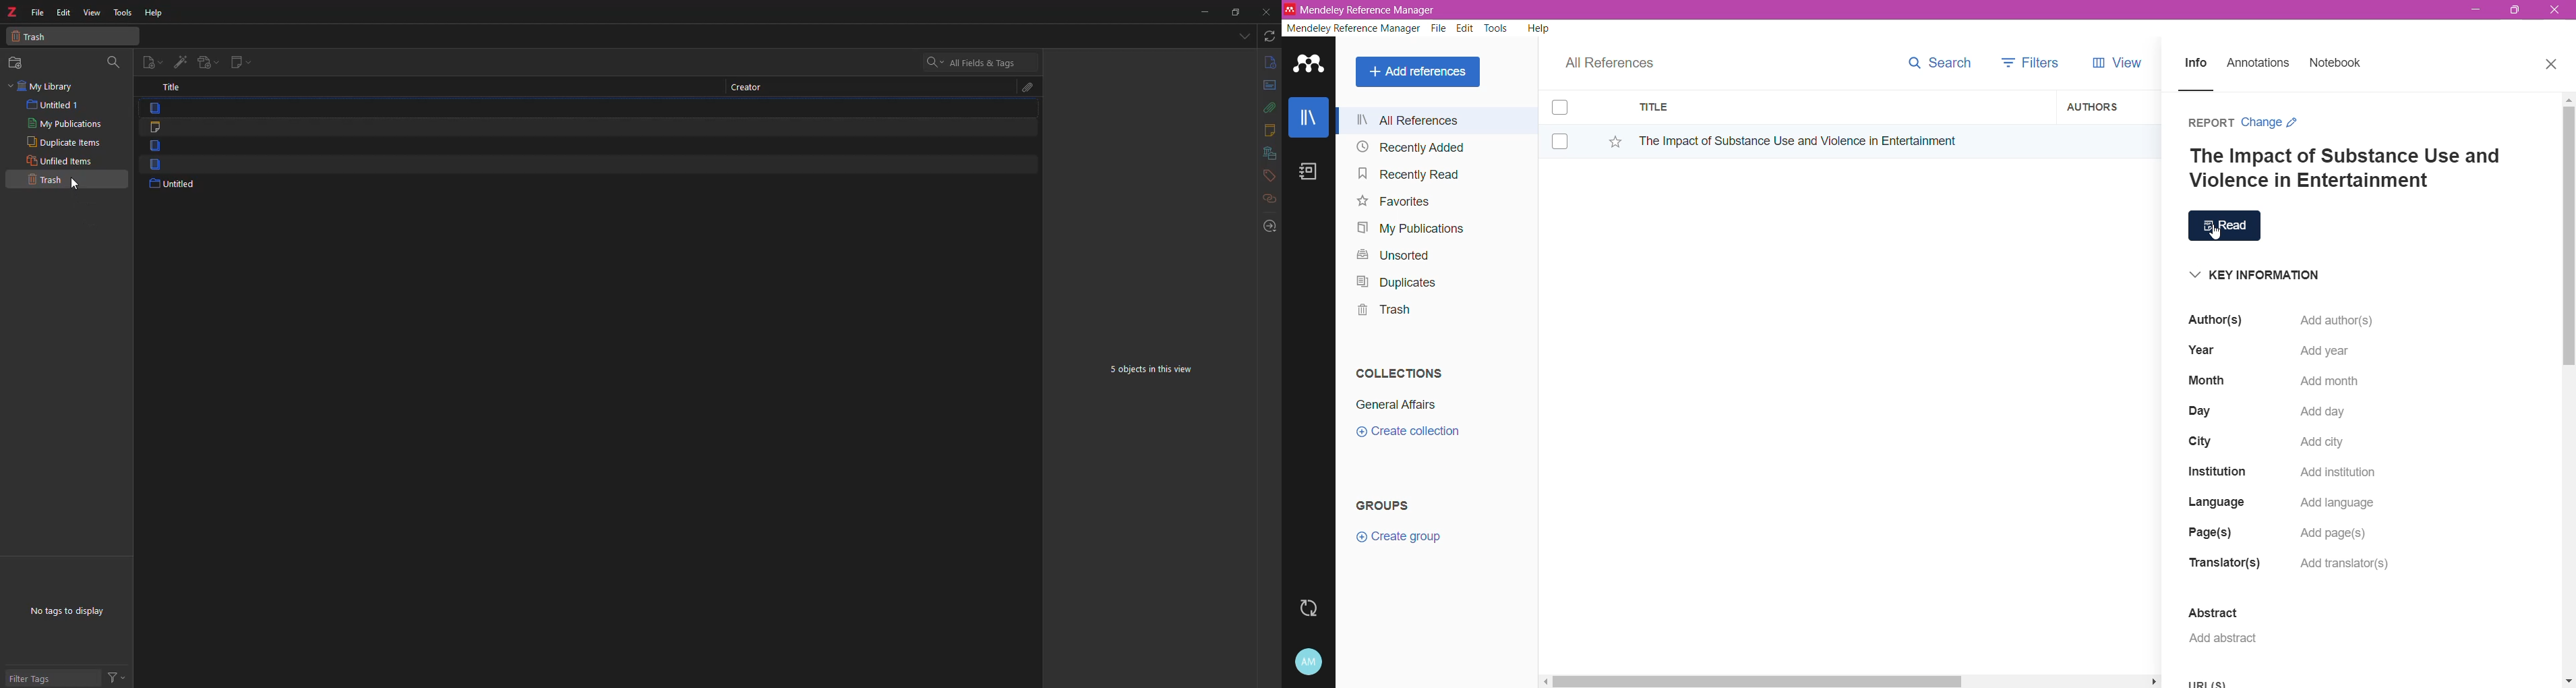 The height and width of the screenshot is (700, 2576). What do you see at coordinates (155, 108) in the screenshot?
I see `item` at bounding box center [155, 108].